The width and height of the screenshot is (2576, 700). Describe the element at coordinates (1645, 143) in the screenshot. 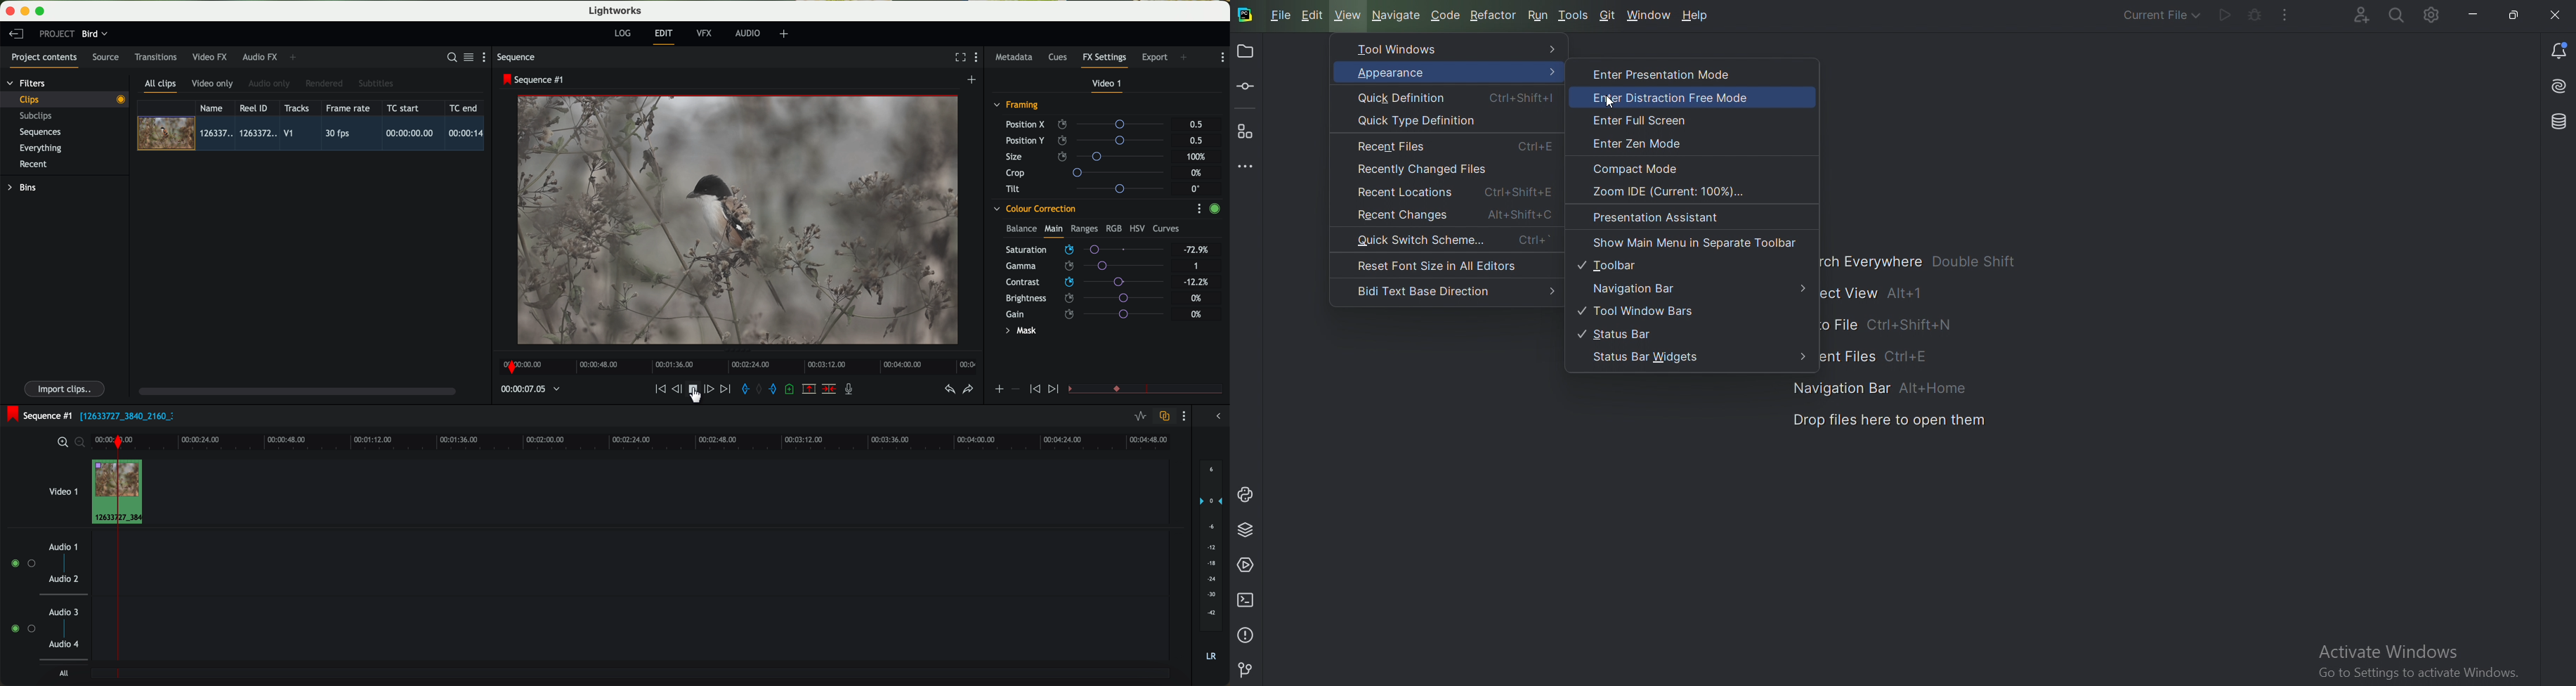

I see `Enter Zen mode` at that location.